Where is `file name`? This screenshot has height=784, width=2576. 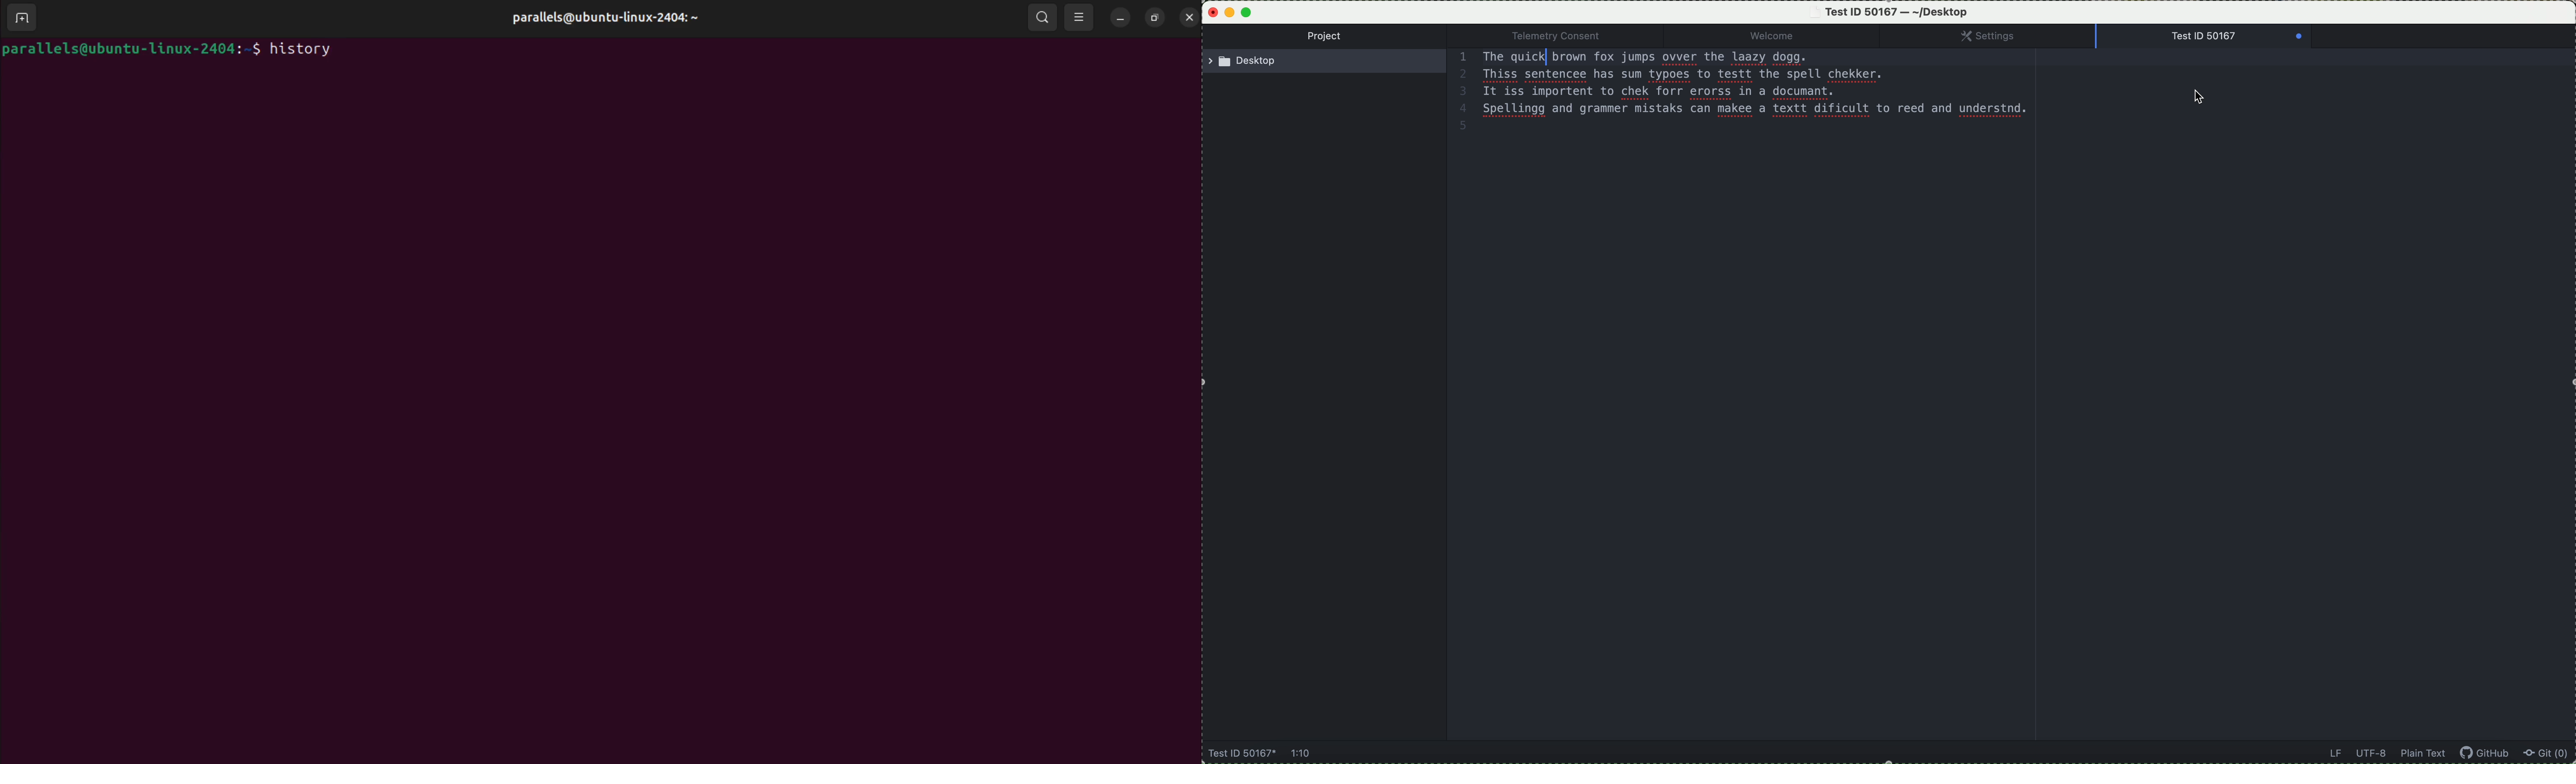
file name is located at coordinates (1892, 11).